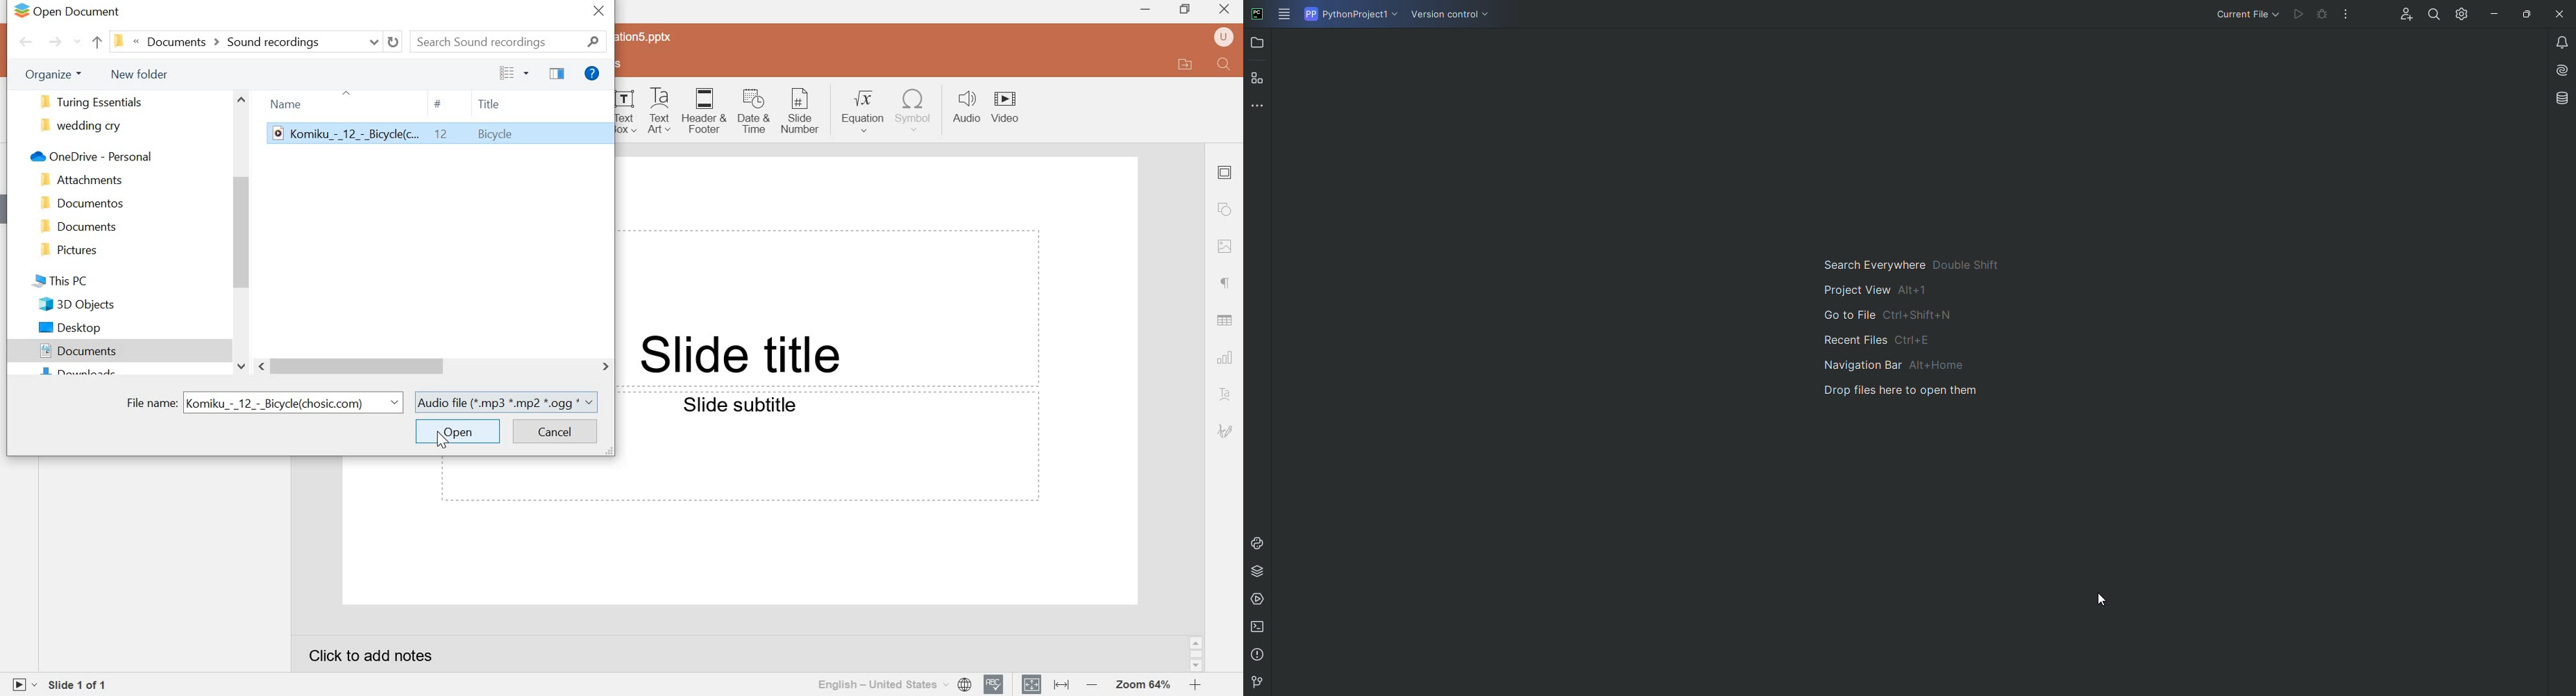 The width and height of the screenshot is (2576, 700). I want to click on close window, so click(598, 14).